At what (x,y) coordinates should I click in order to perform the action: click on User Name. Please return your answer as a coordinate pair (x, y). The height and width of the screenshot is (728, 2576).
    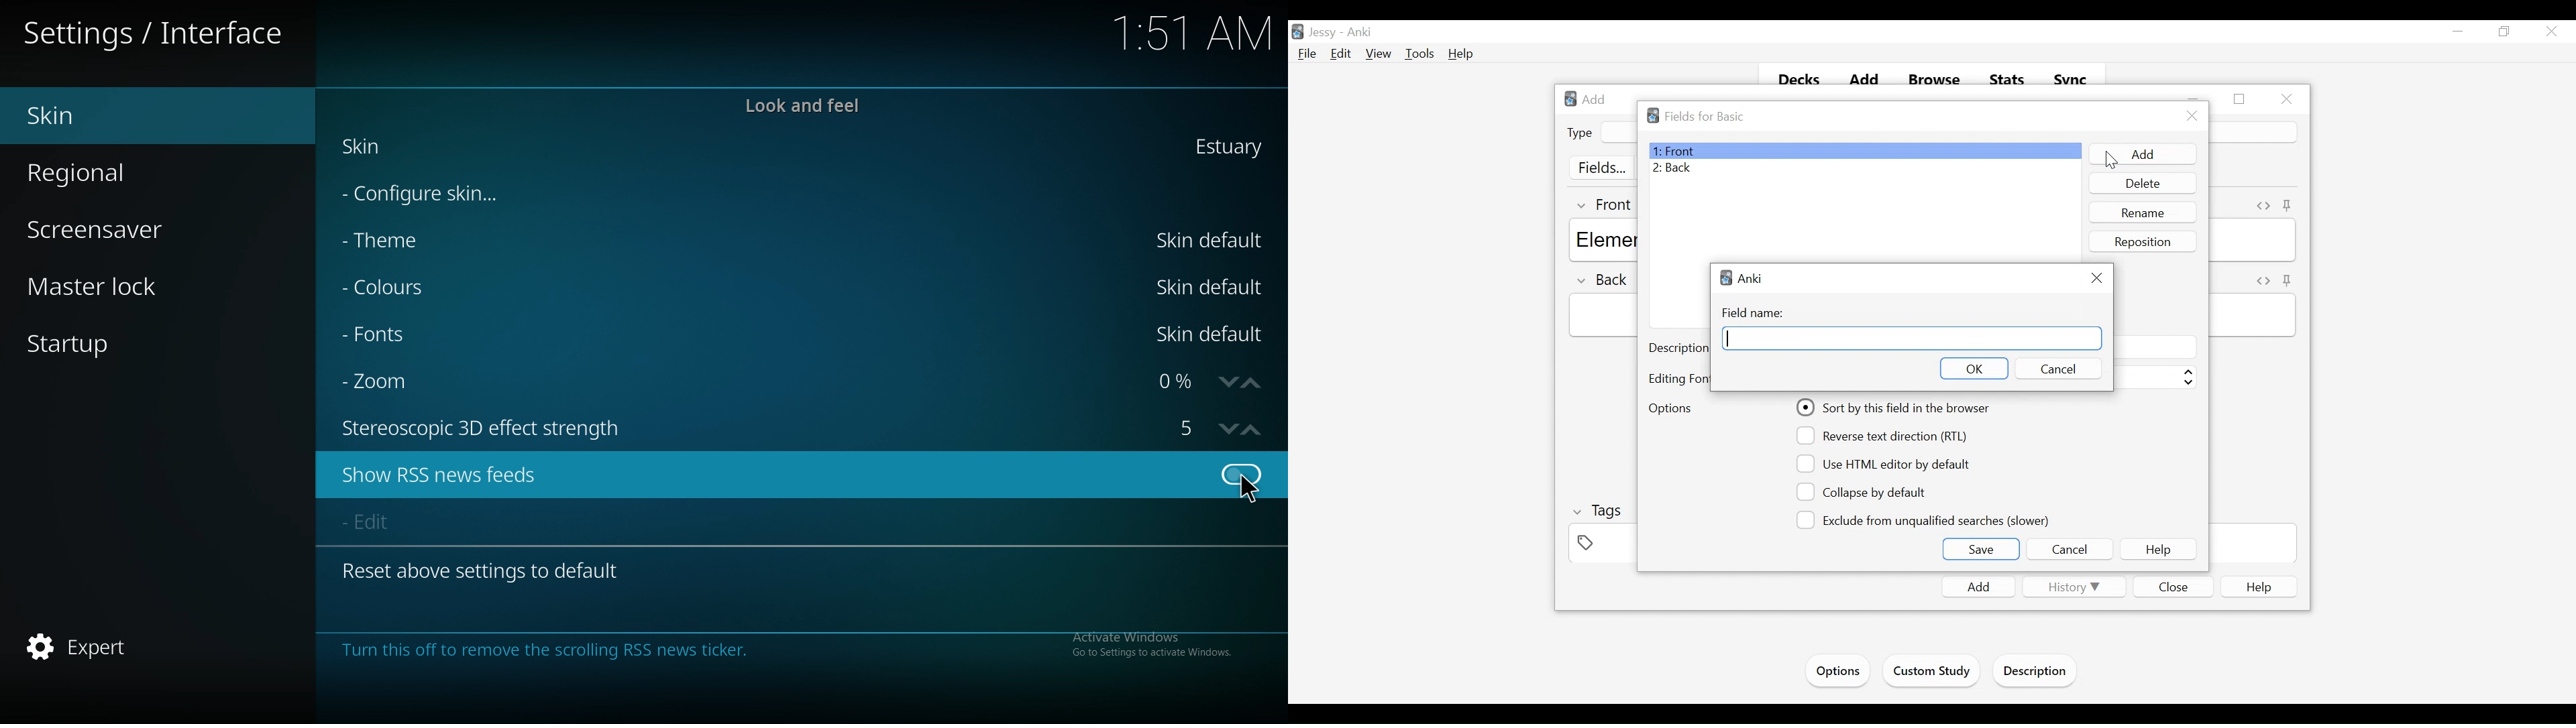
    Looking at the image, I should click on (1325, 33).